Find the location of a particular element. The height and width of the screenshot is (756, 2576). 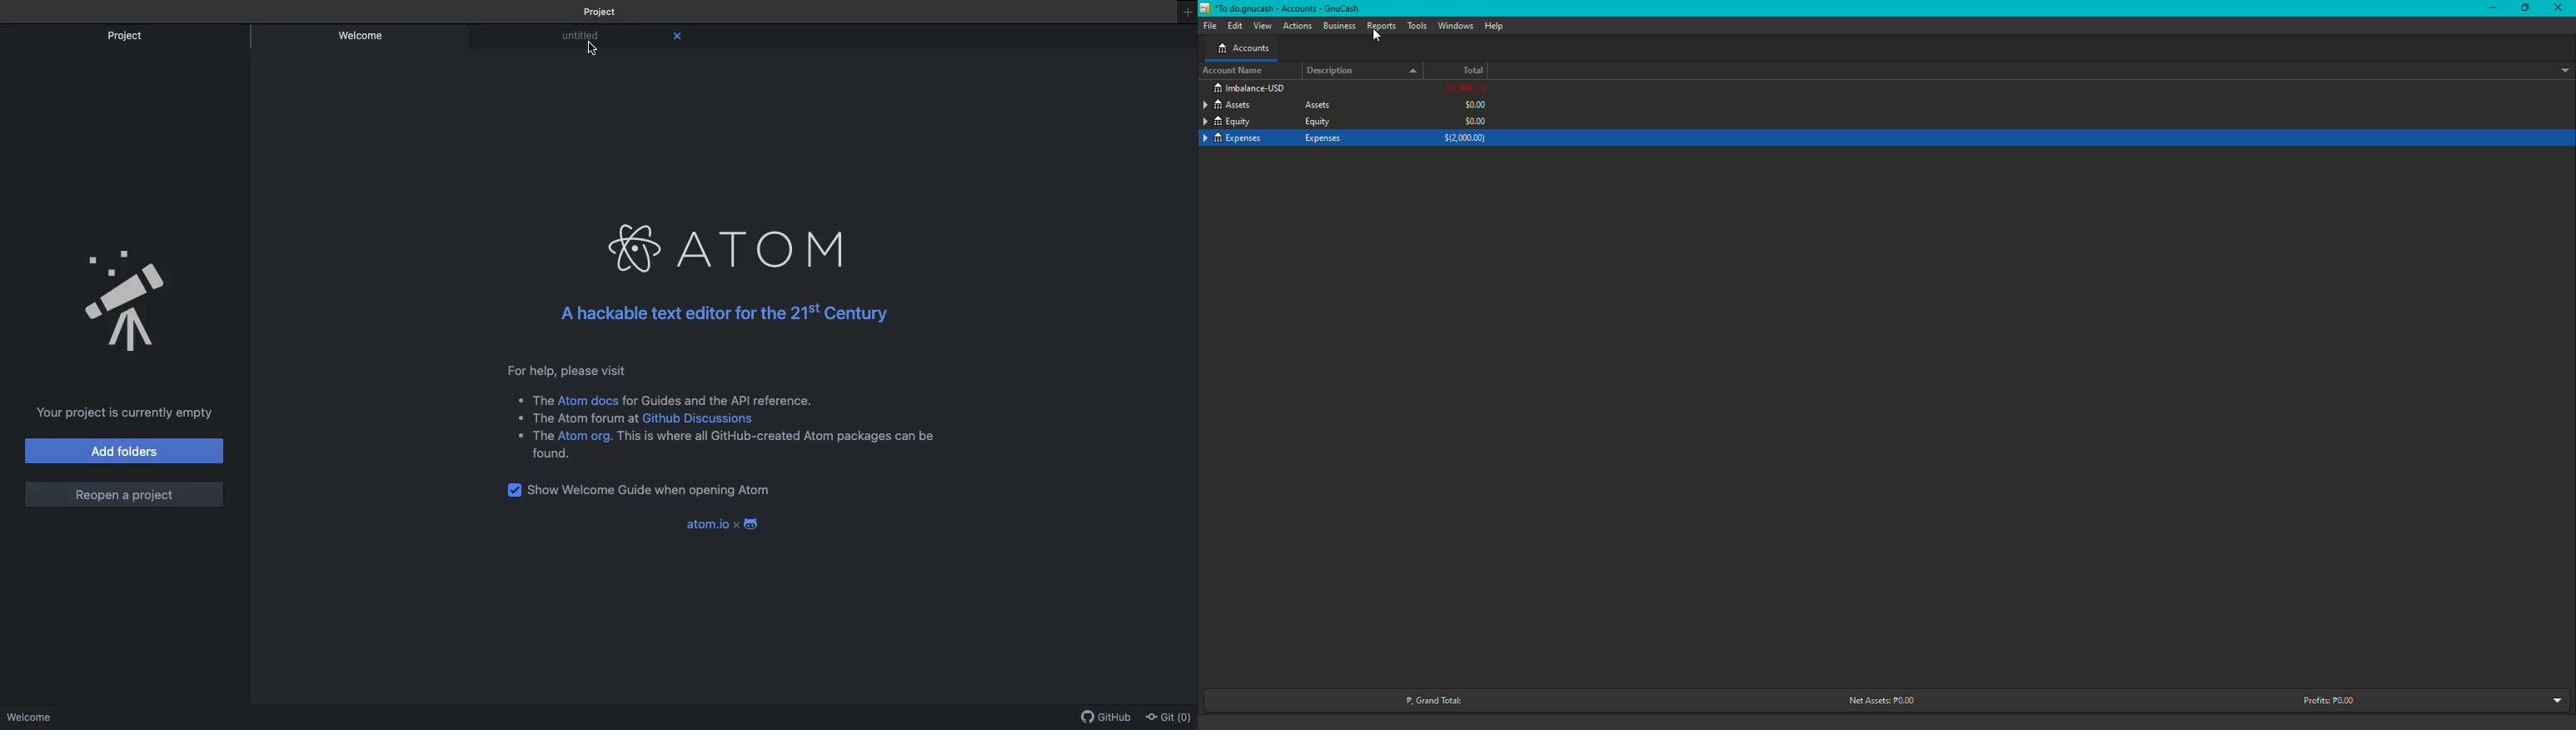

checkbox is located at coordinates (514, 490).